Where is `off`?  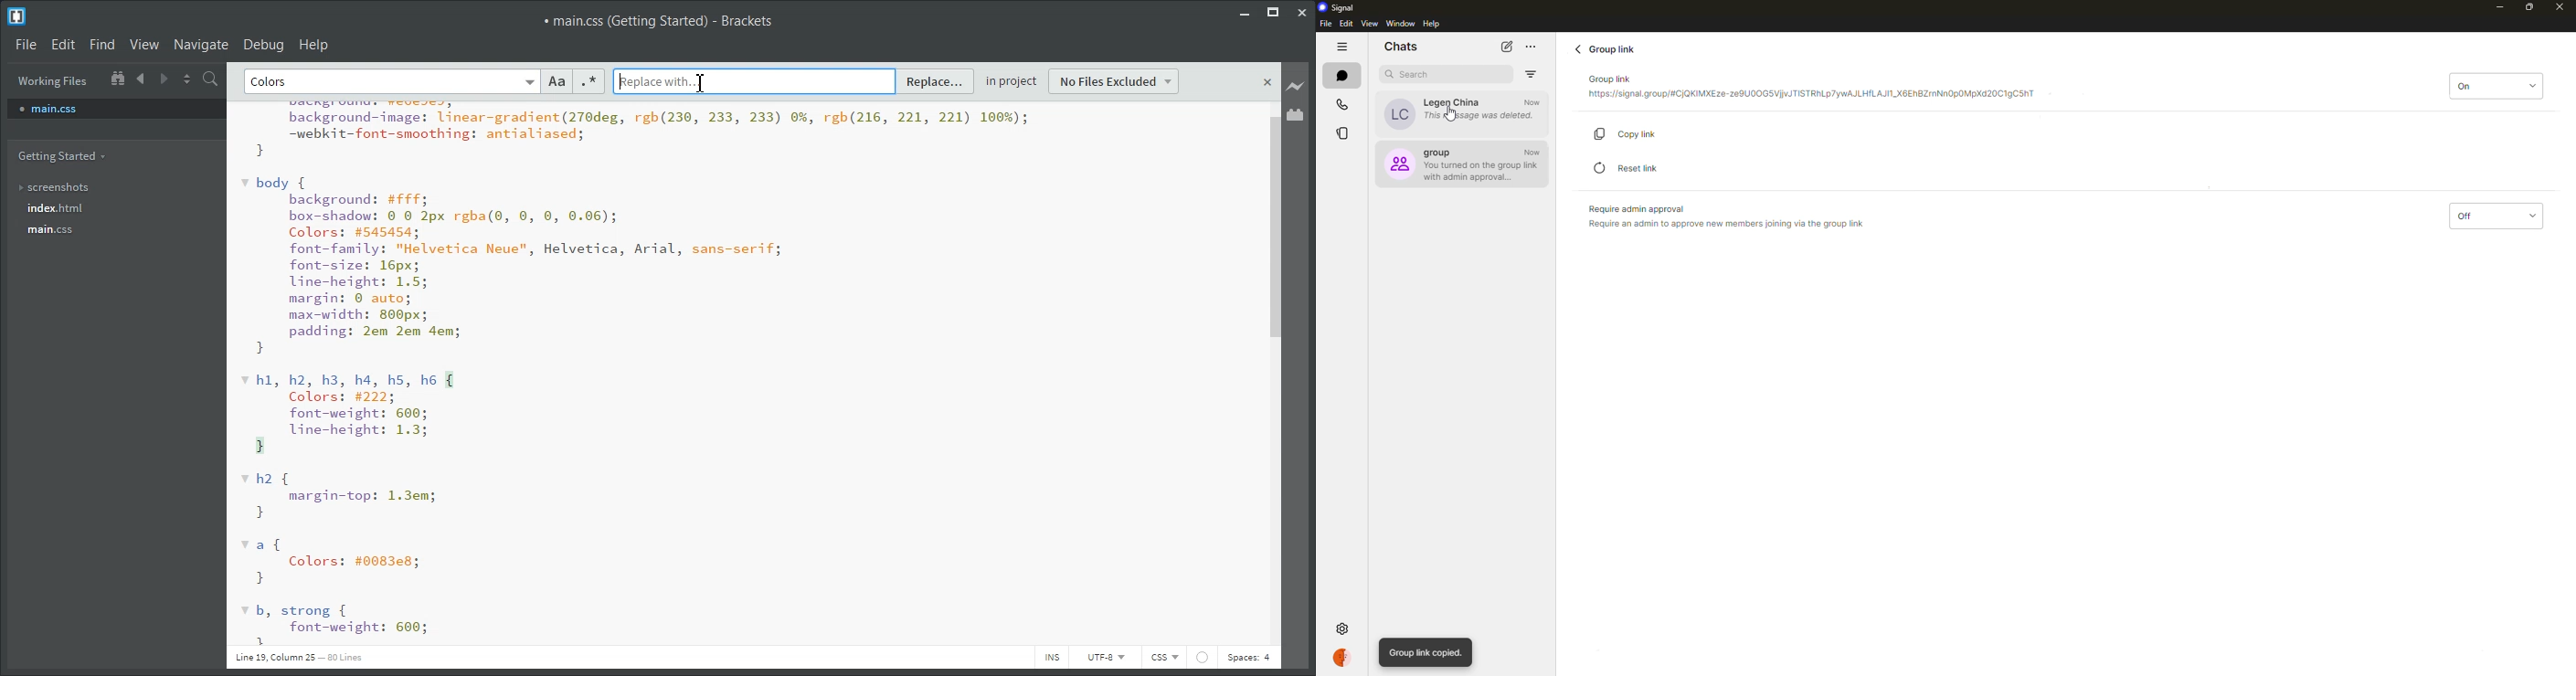
off is located at coordinates (2494, 217).